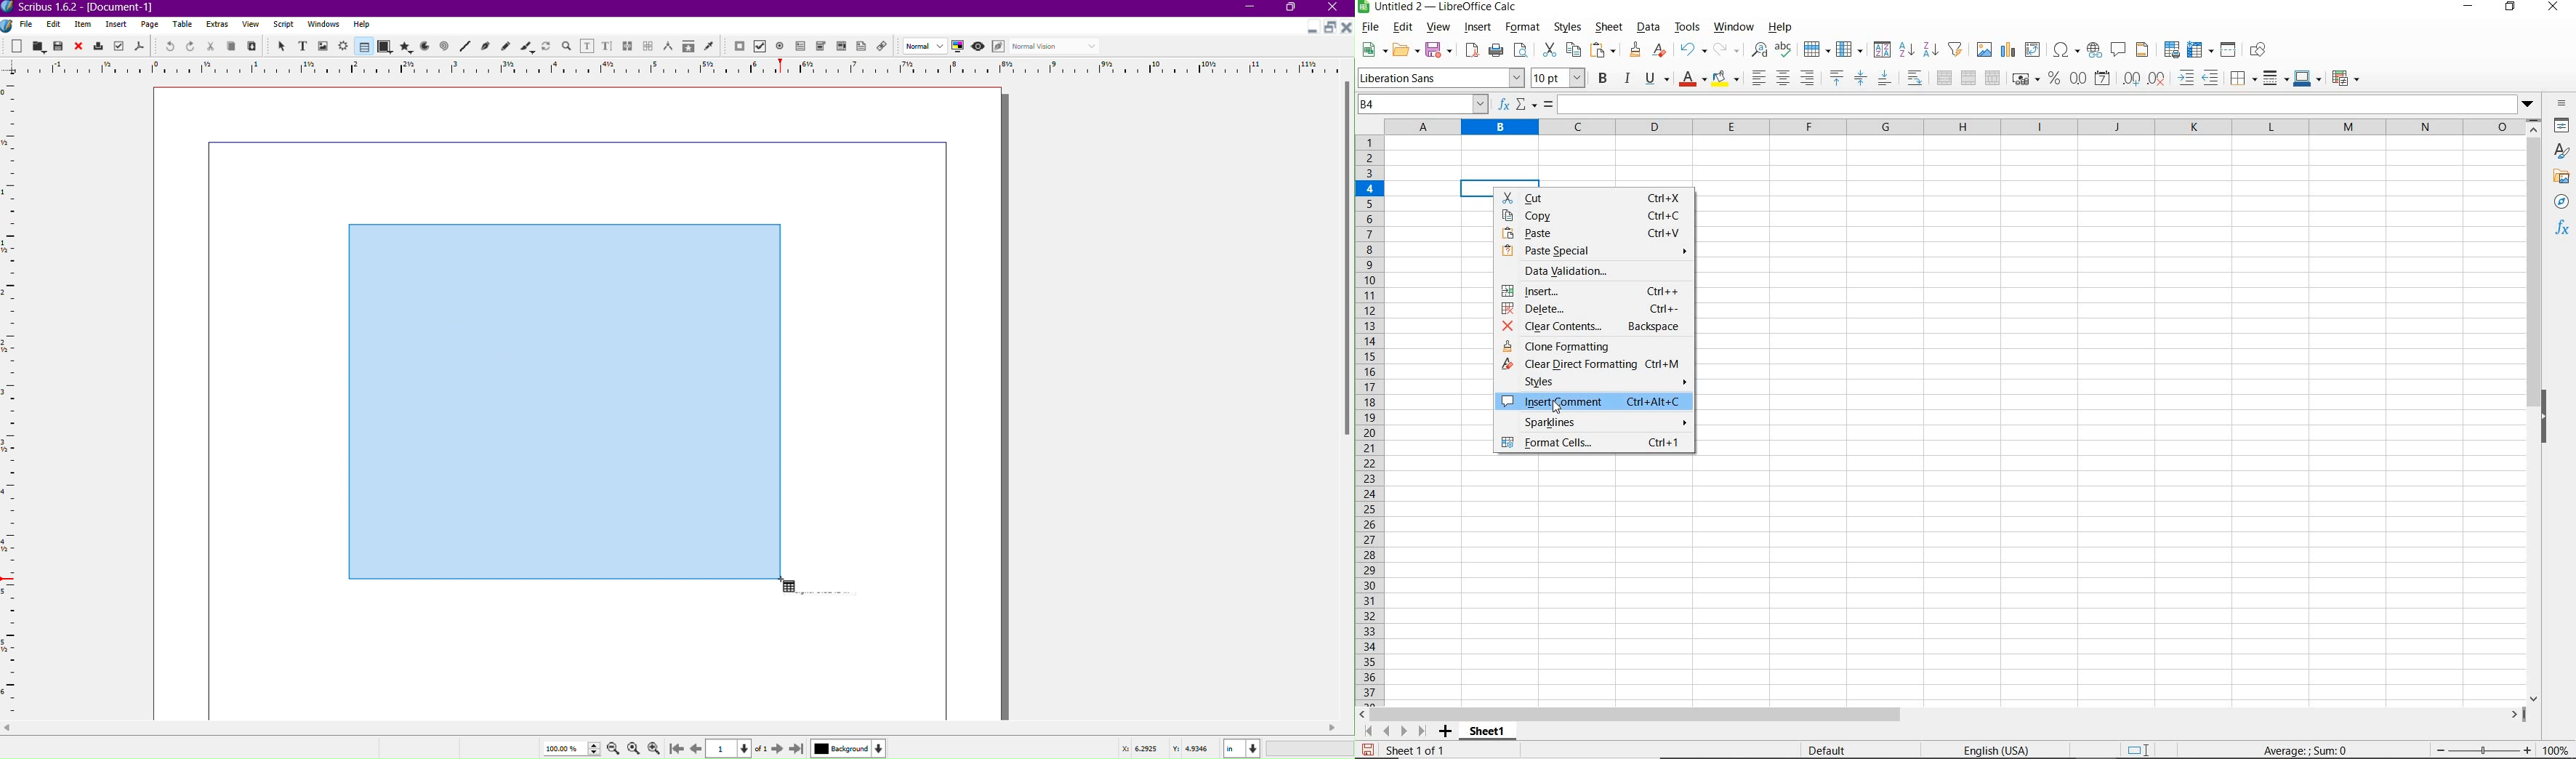 This screenshot has width=2576, height=784. Describe the element at coordinates (302, 46) in the screenshot. I see `Text Frame` at that location.